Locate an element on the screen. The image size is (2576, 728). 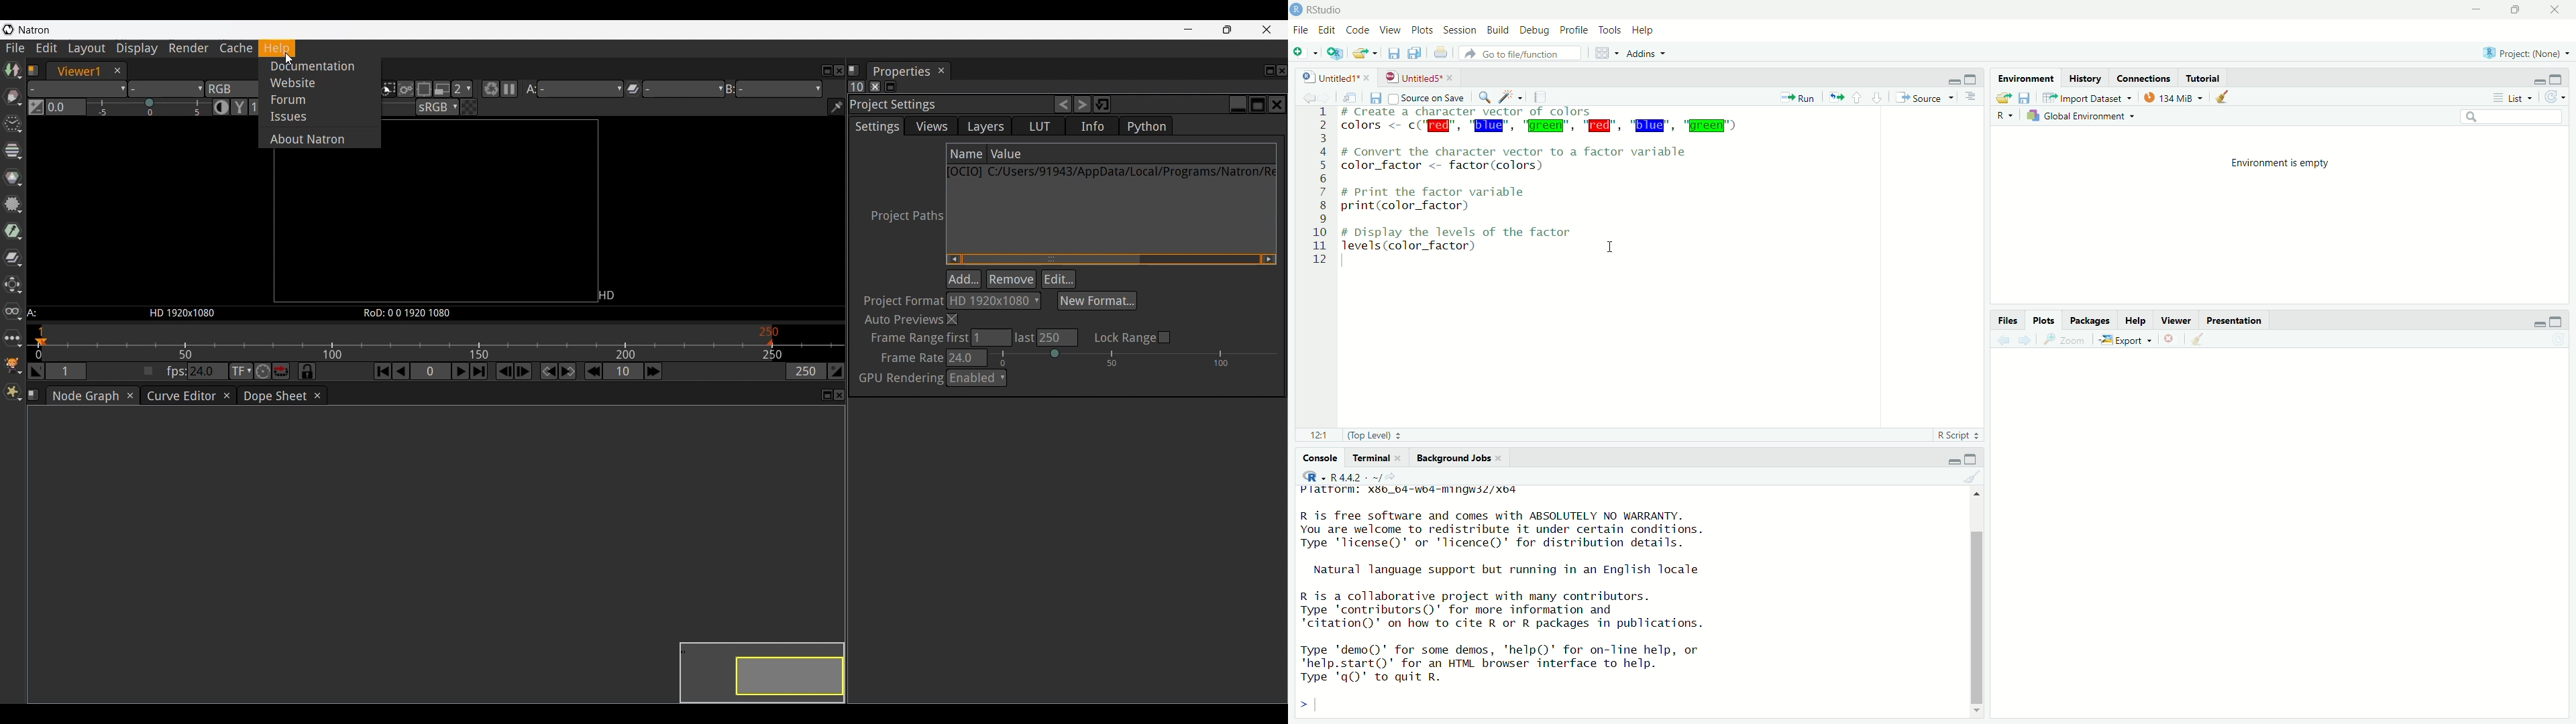
debug is located at coordinates (1534, 30).